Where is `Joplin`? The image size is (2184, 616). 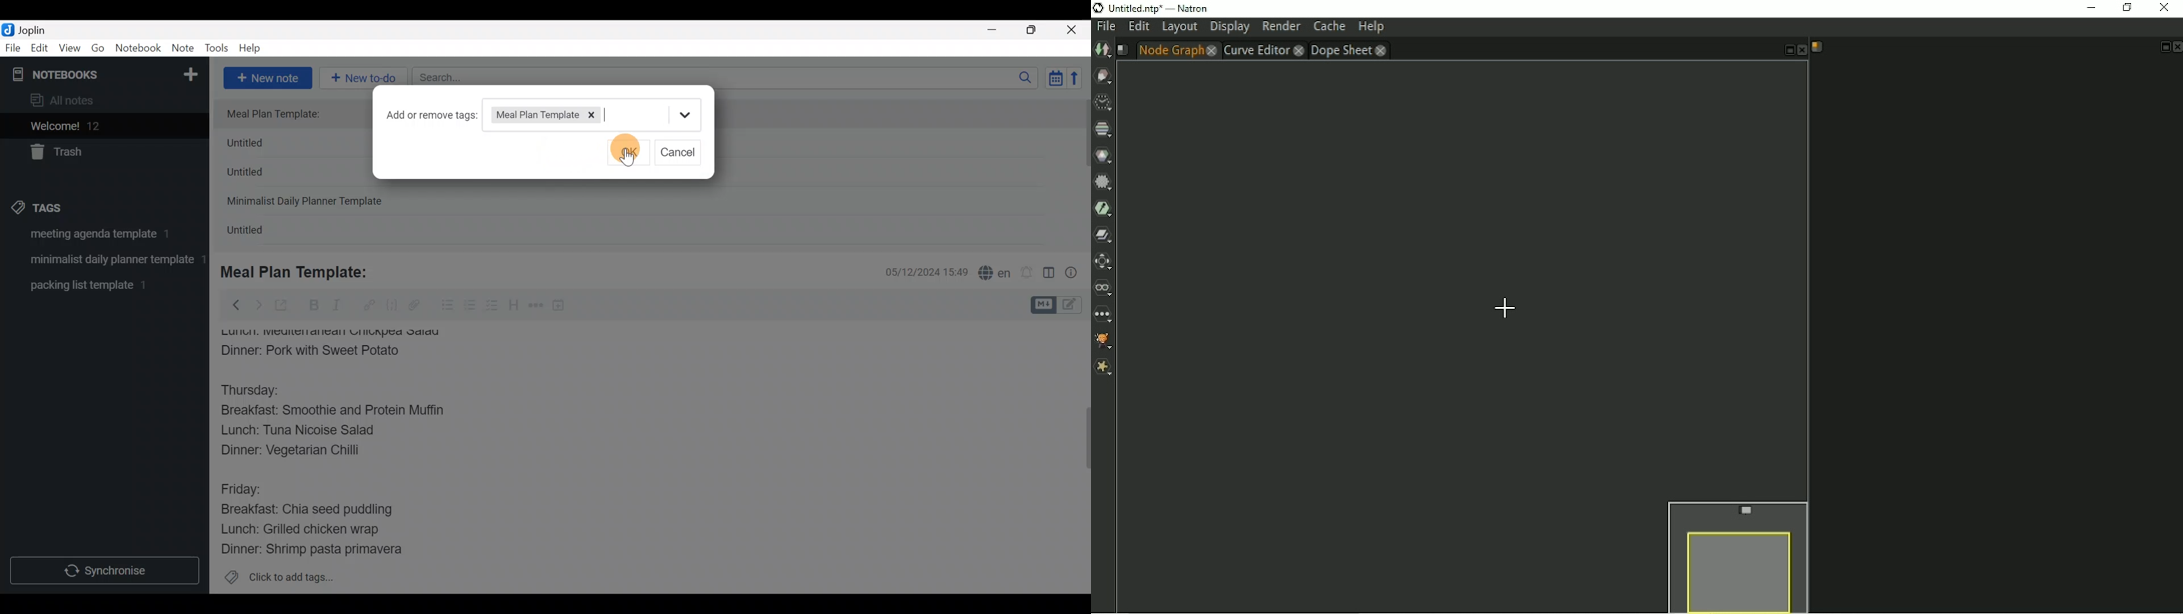
Joplin is located at coordinates (39, 28).